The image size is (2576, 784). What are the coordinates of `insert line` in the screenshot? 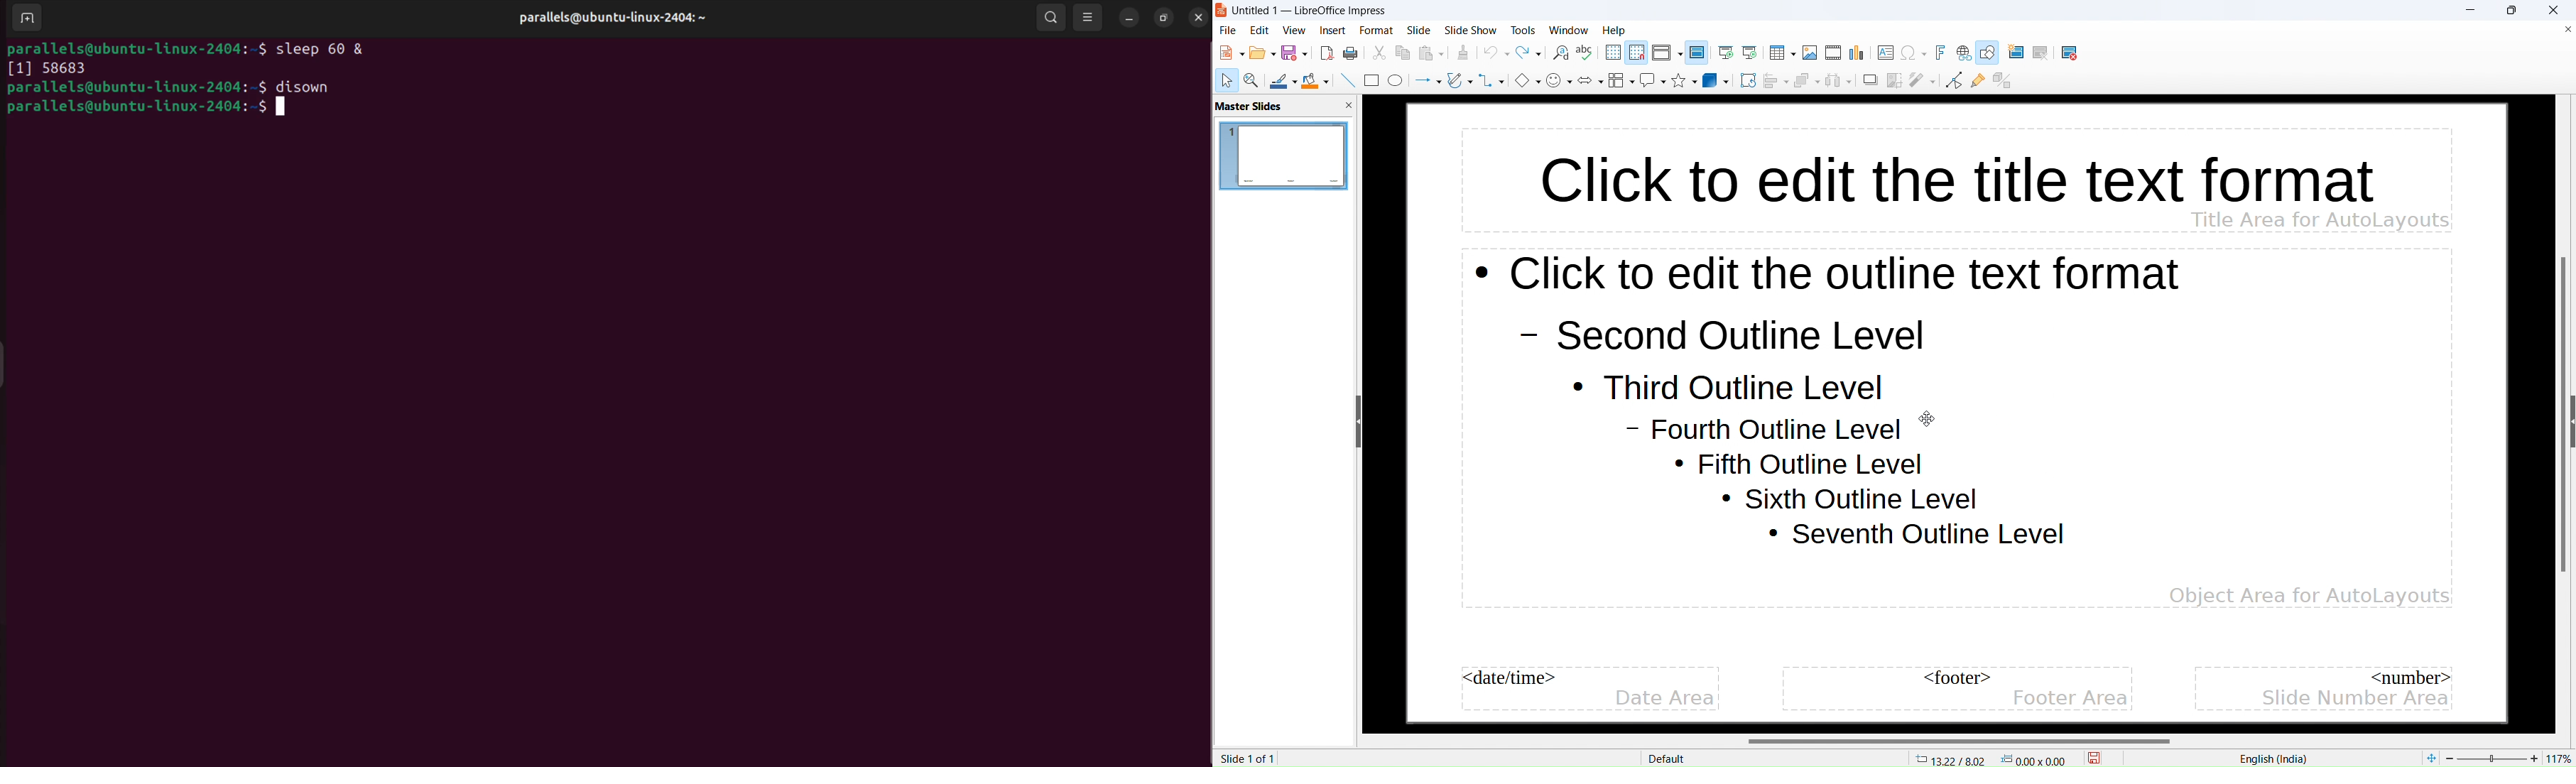 It's located at (1347, 80).